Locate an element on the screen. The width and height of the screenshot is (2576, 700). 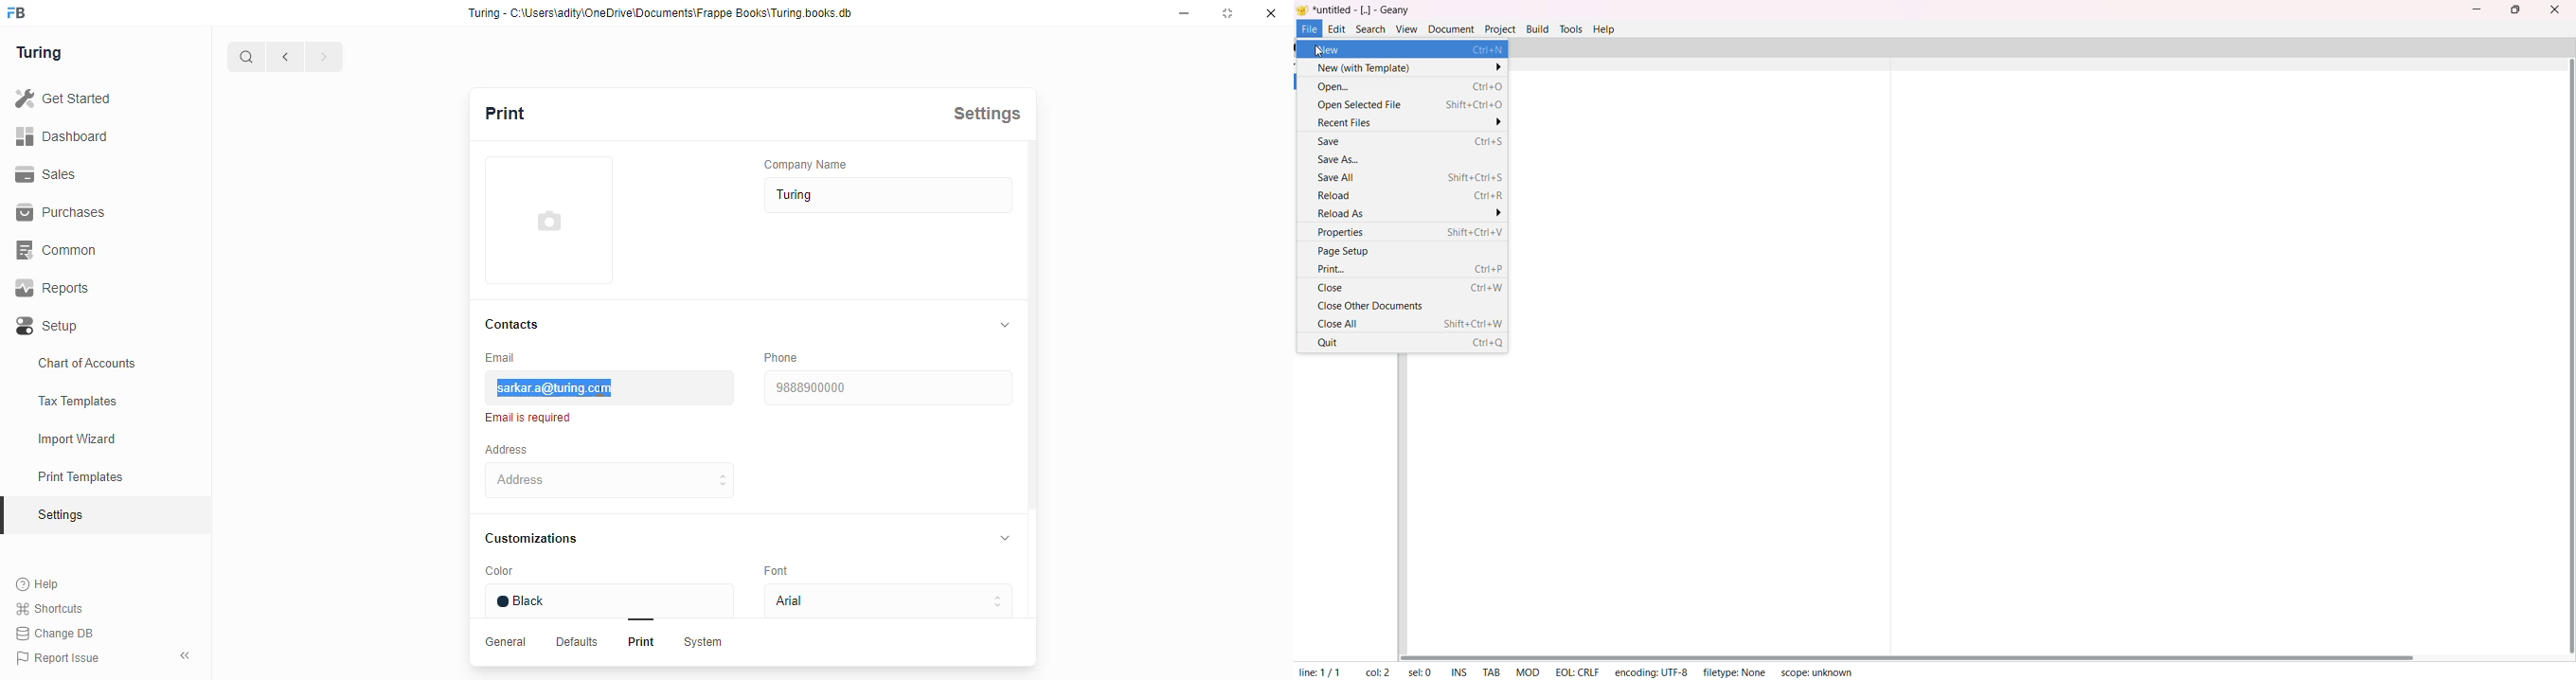
close other documents is located at coordinates (1370, 305).